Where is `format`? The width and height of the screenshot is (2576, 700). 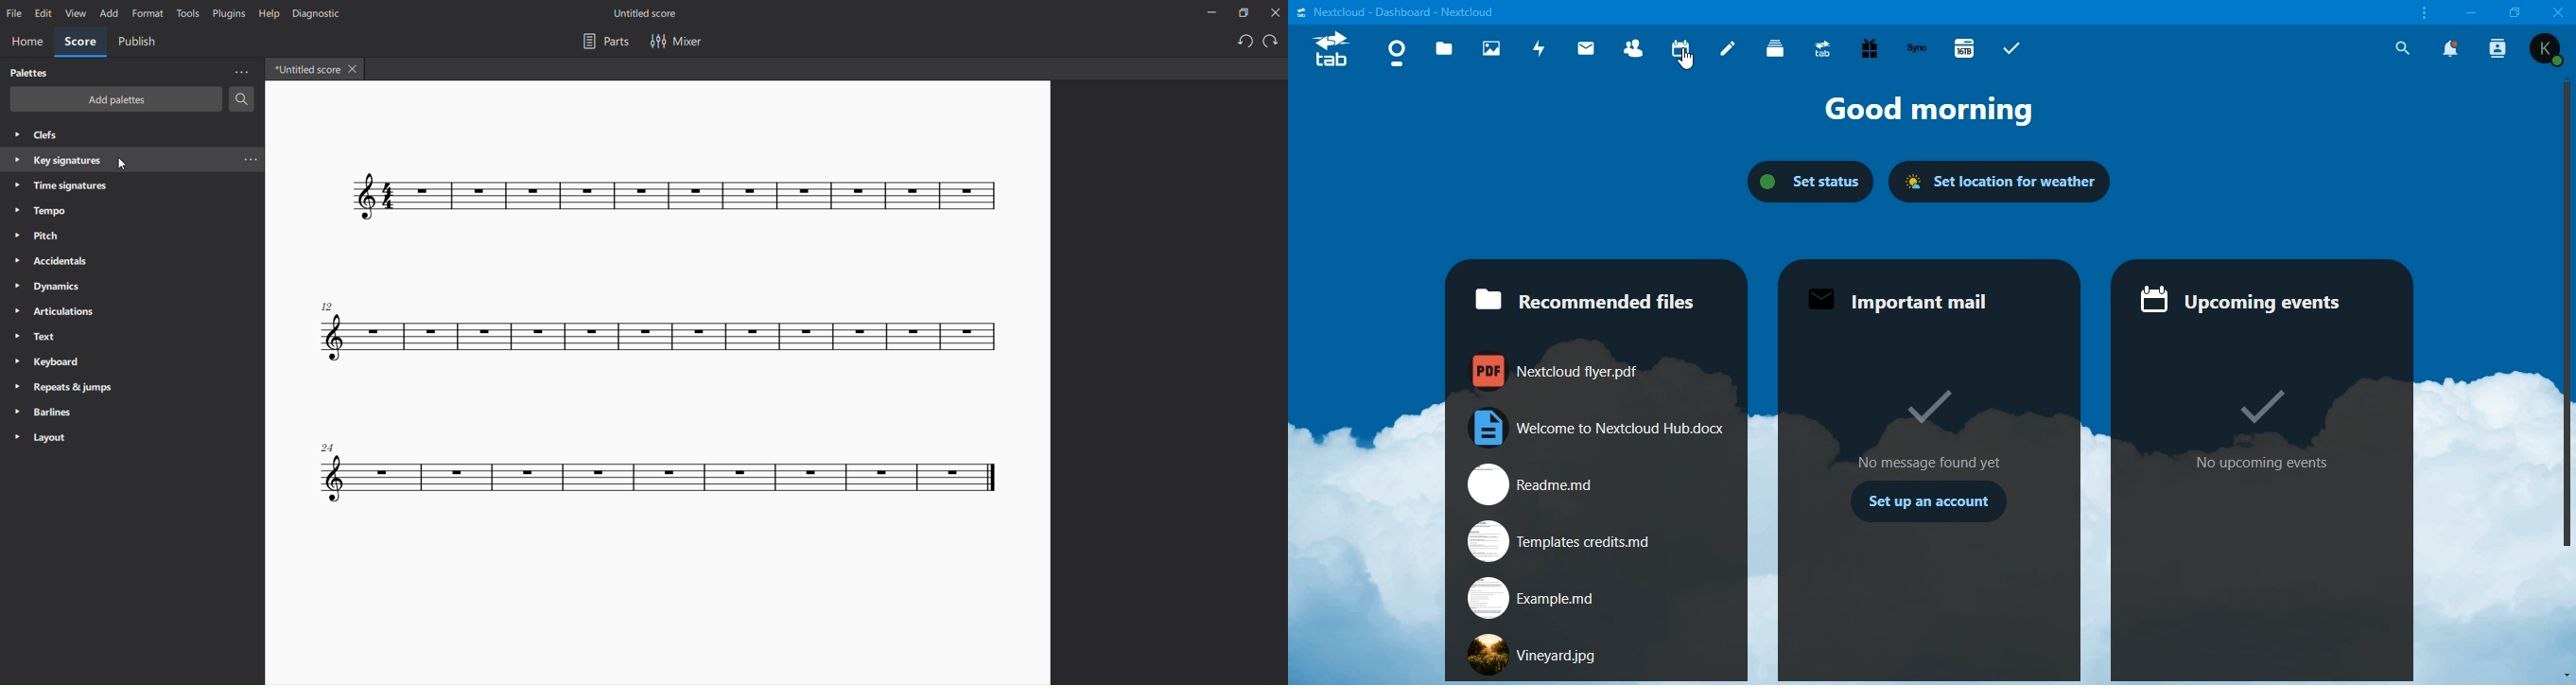
format is located at coordinates (146, 13).